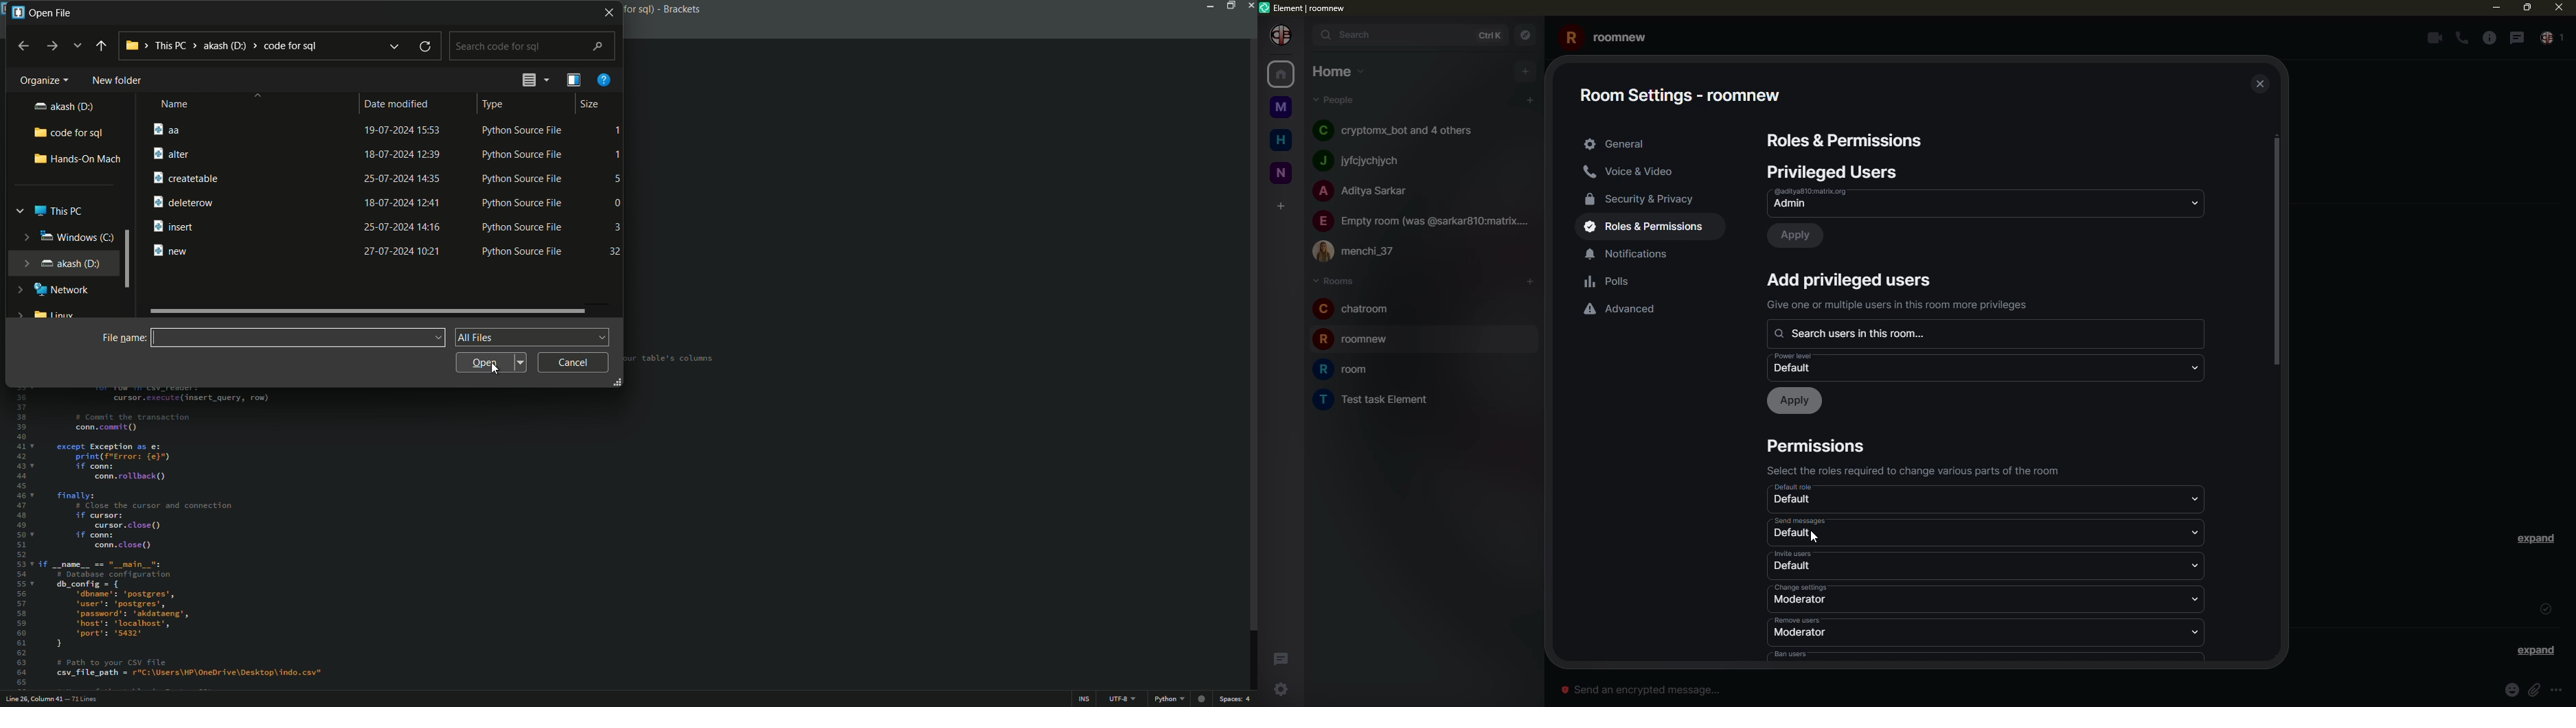 This screenshot has height=728, width=2576. What do you see at coordinates (616, 179) in the screenshot?
I see `5` at bounding box center [616, 179].